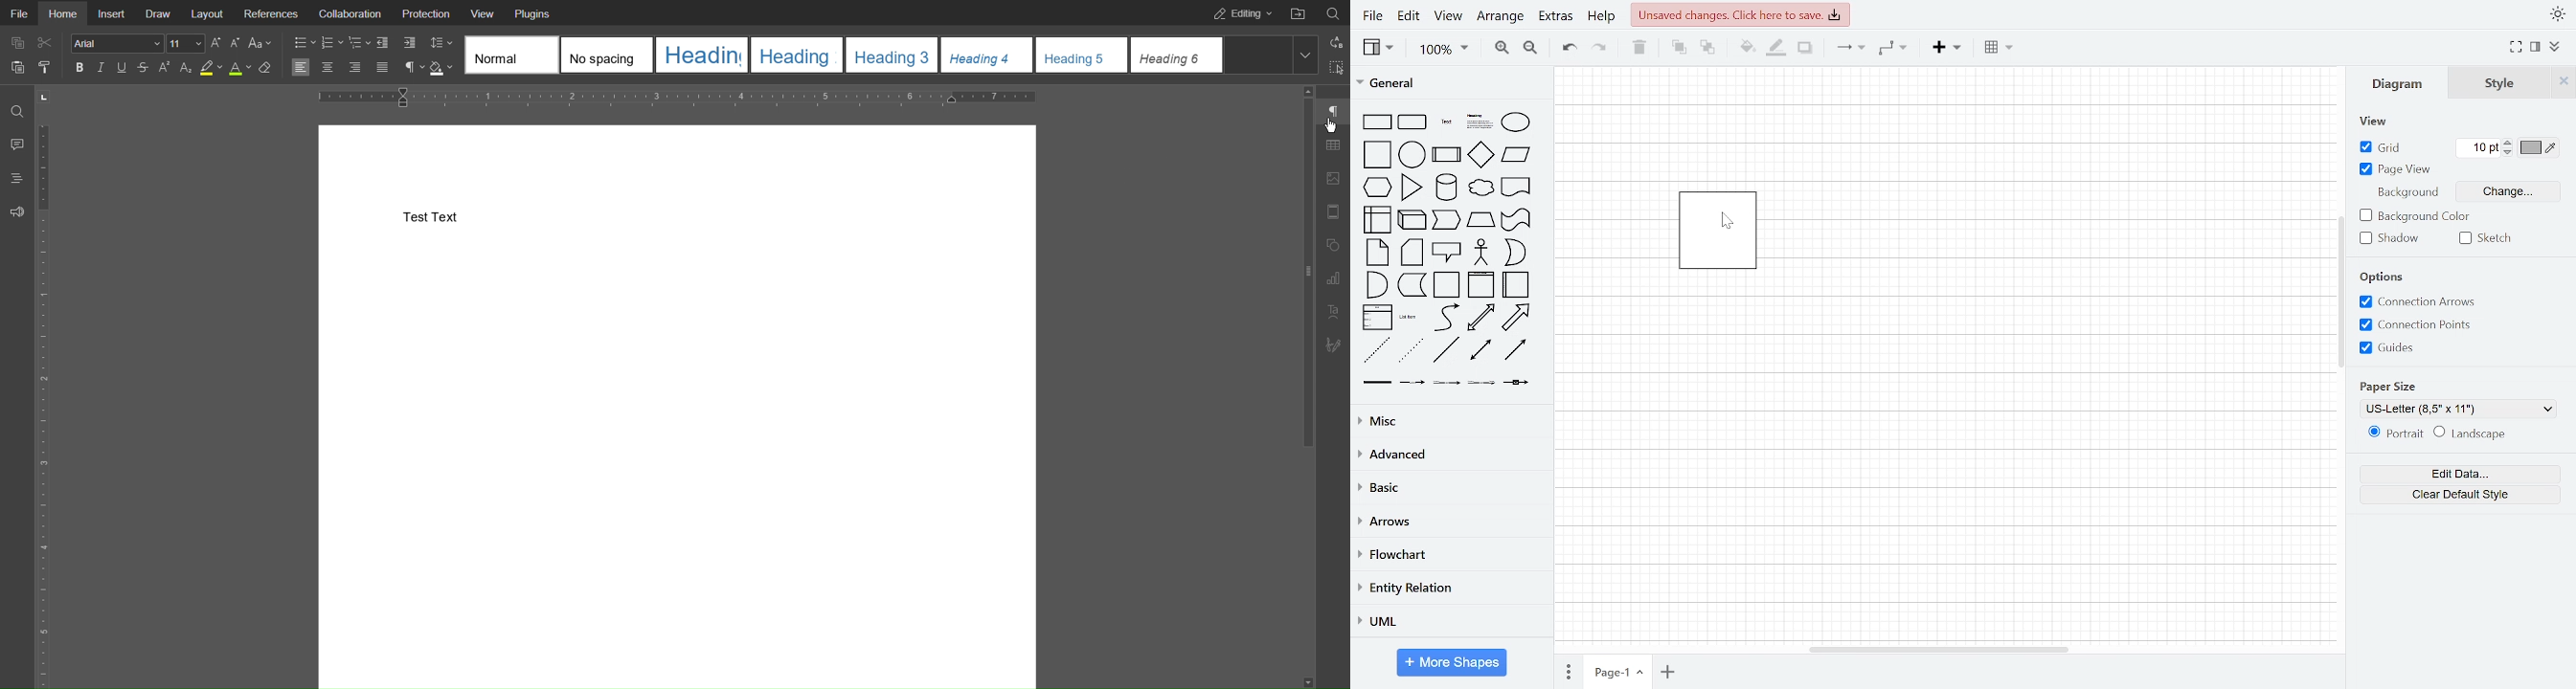 This screenshot has height=700, width=2576. I want to click on background color, so click(2417, 216).